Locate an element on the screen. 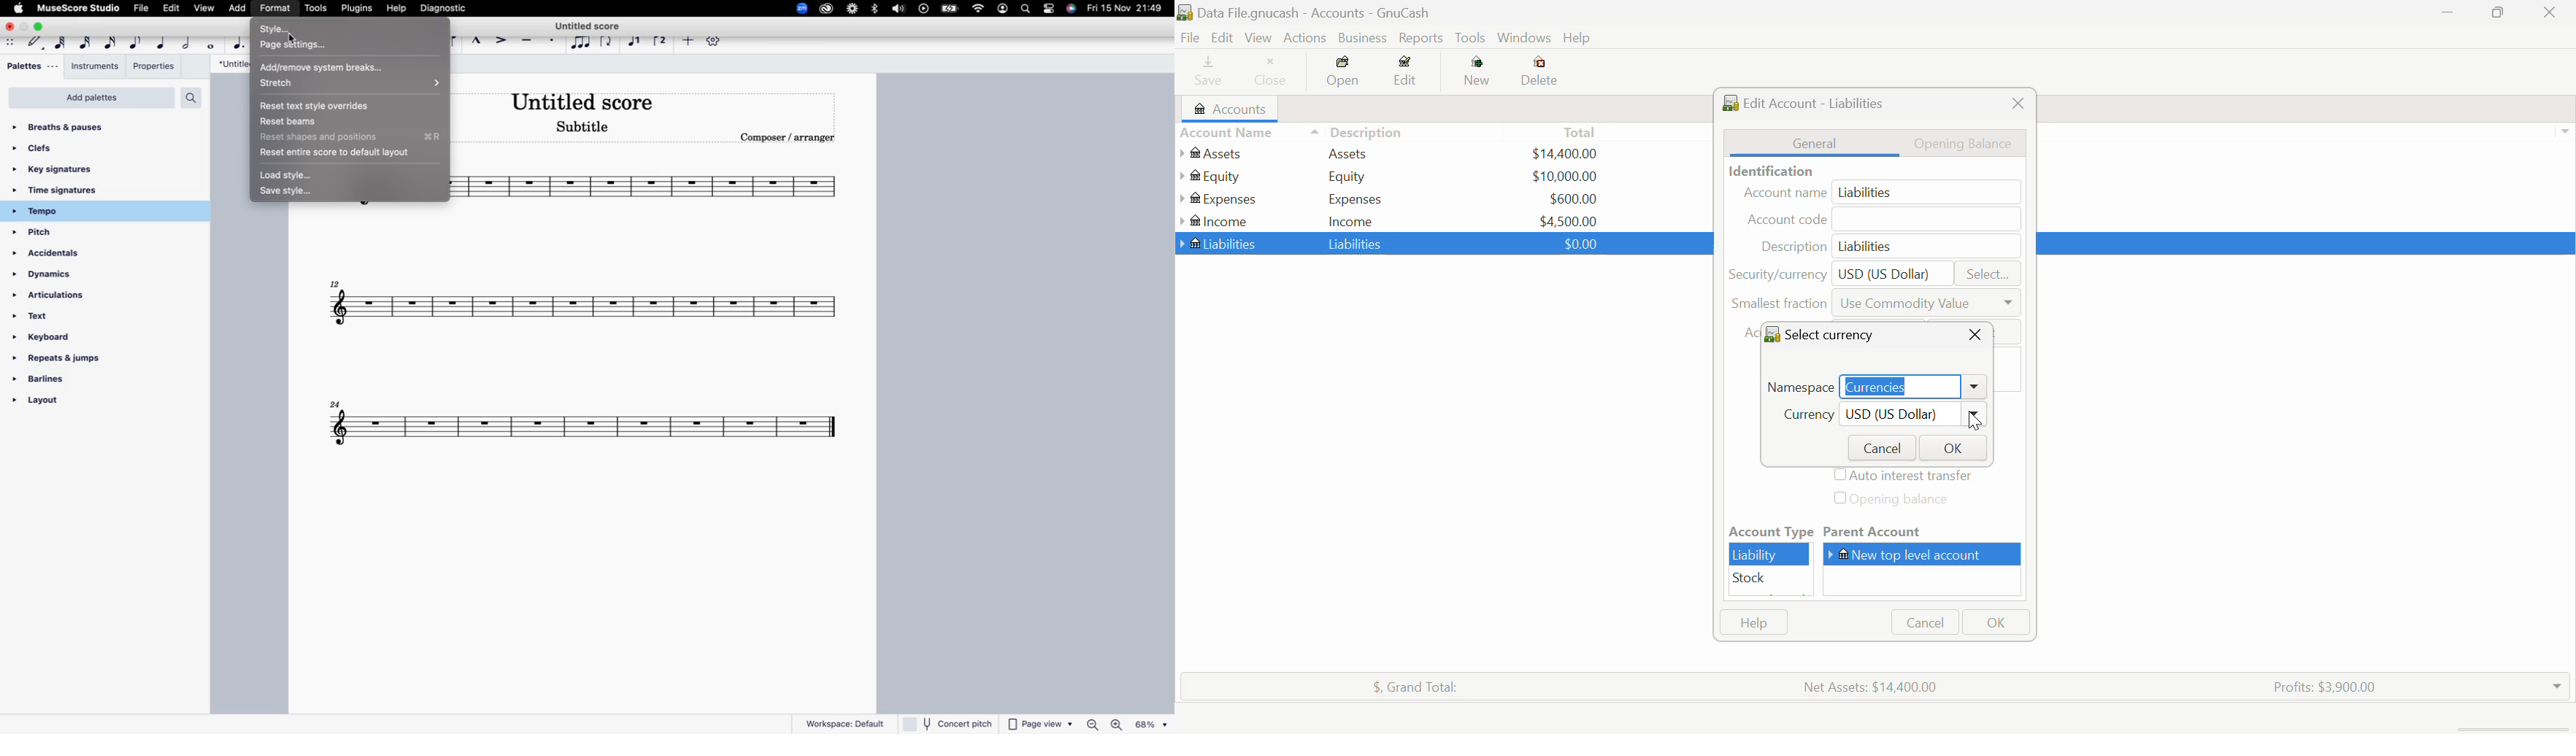  view is located at coordinates (204, 8).